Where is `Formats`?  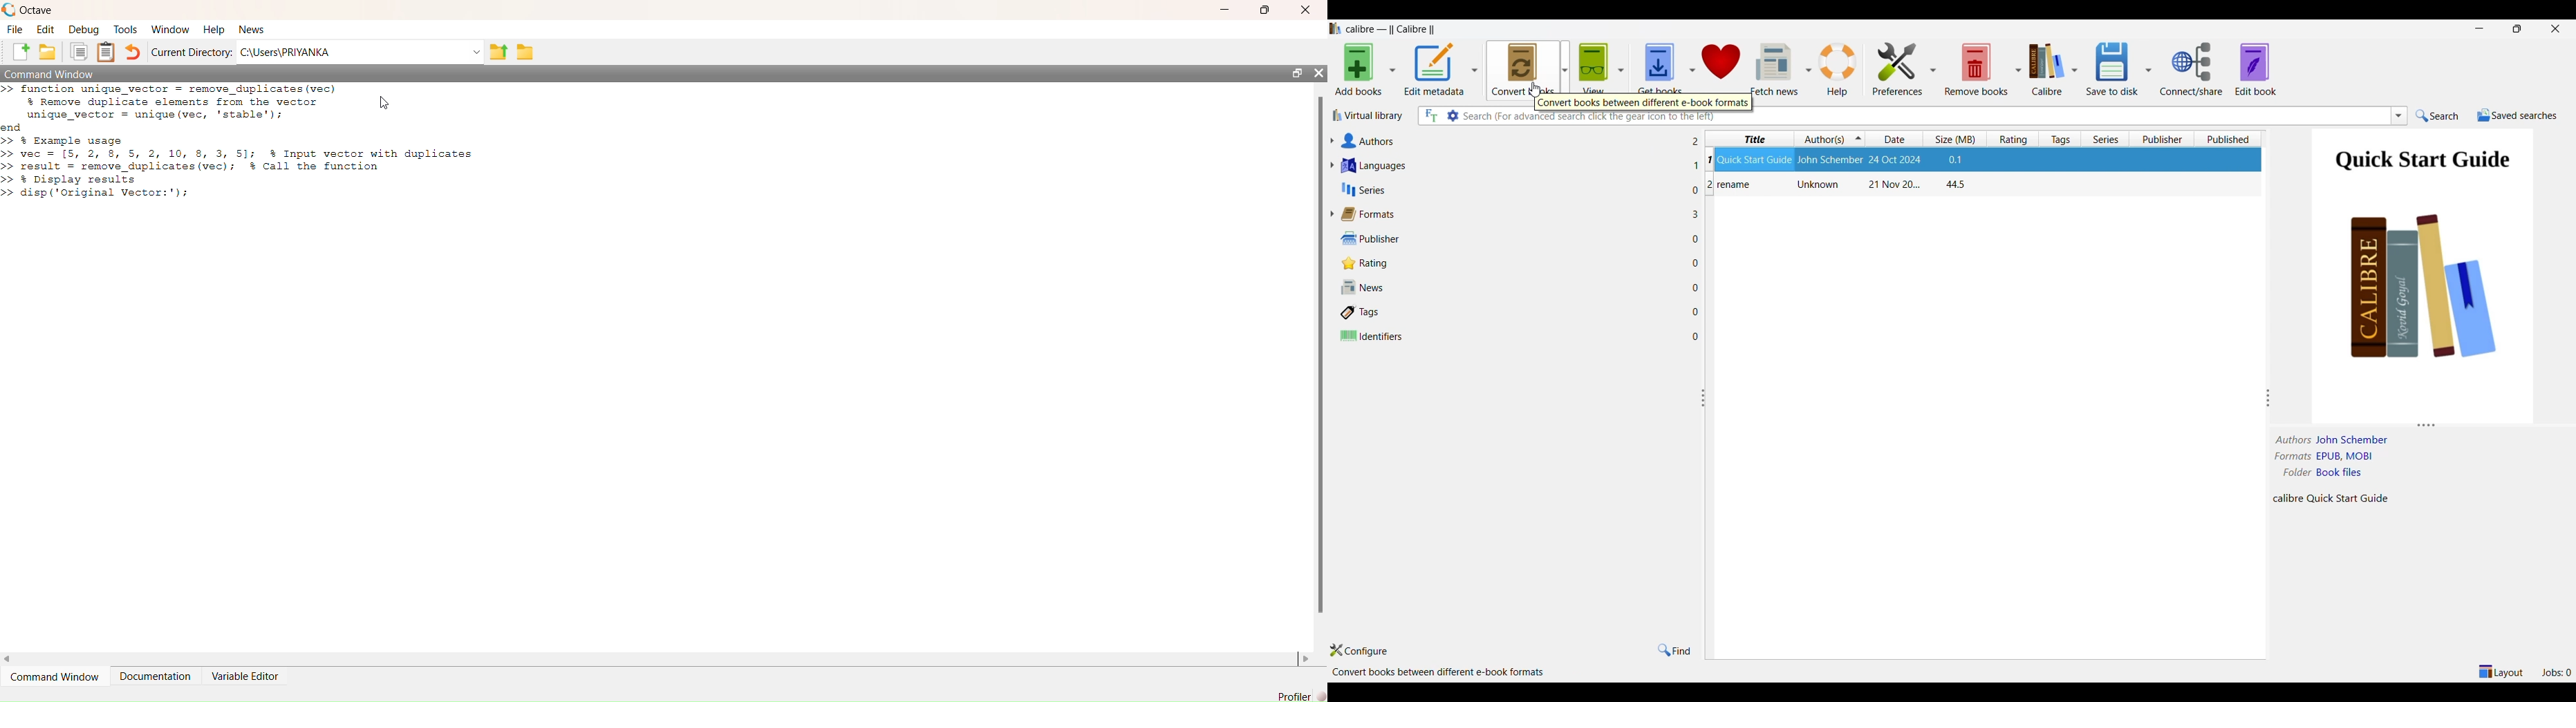 Formats is located at coordinates (1511, 214).